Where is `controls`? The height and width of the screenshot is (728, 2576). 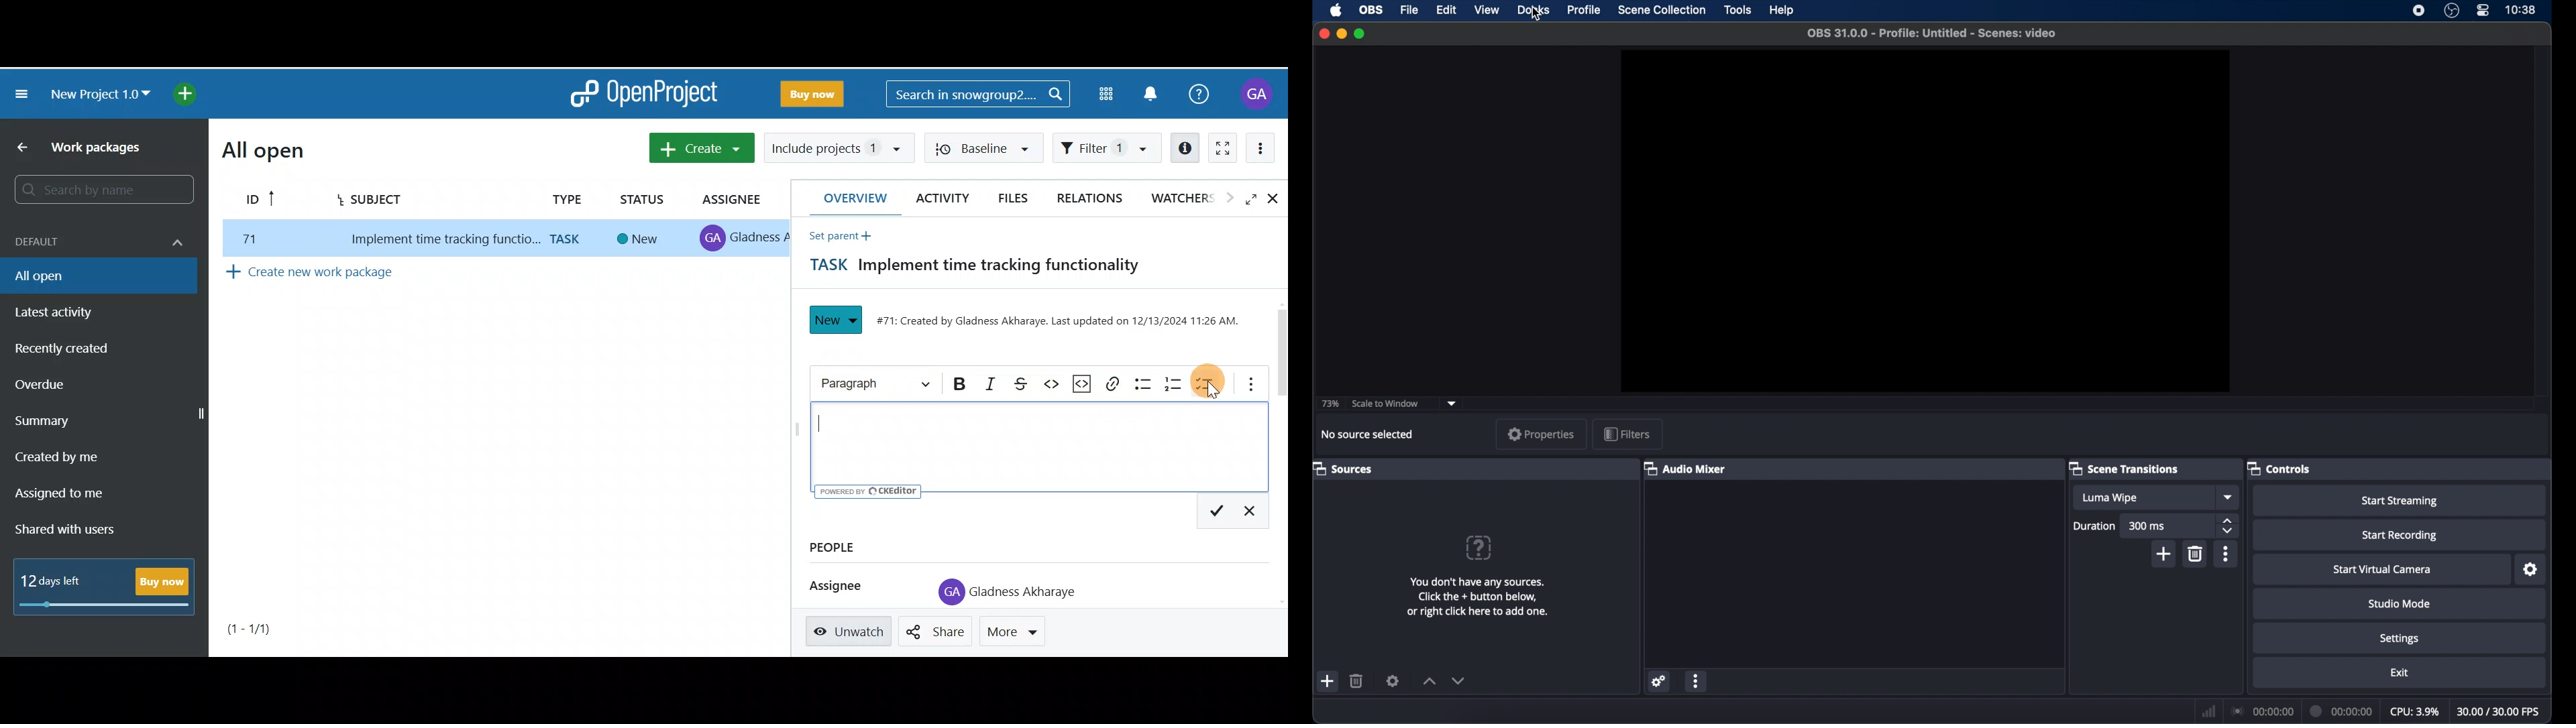
controls is located at coordinates (2279, 468).